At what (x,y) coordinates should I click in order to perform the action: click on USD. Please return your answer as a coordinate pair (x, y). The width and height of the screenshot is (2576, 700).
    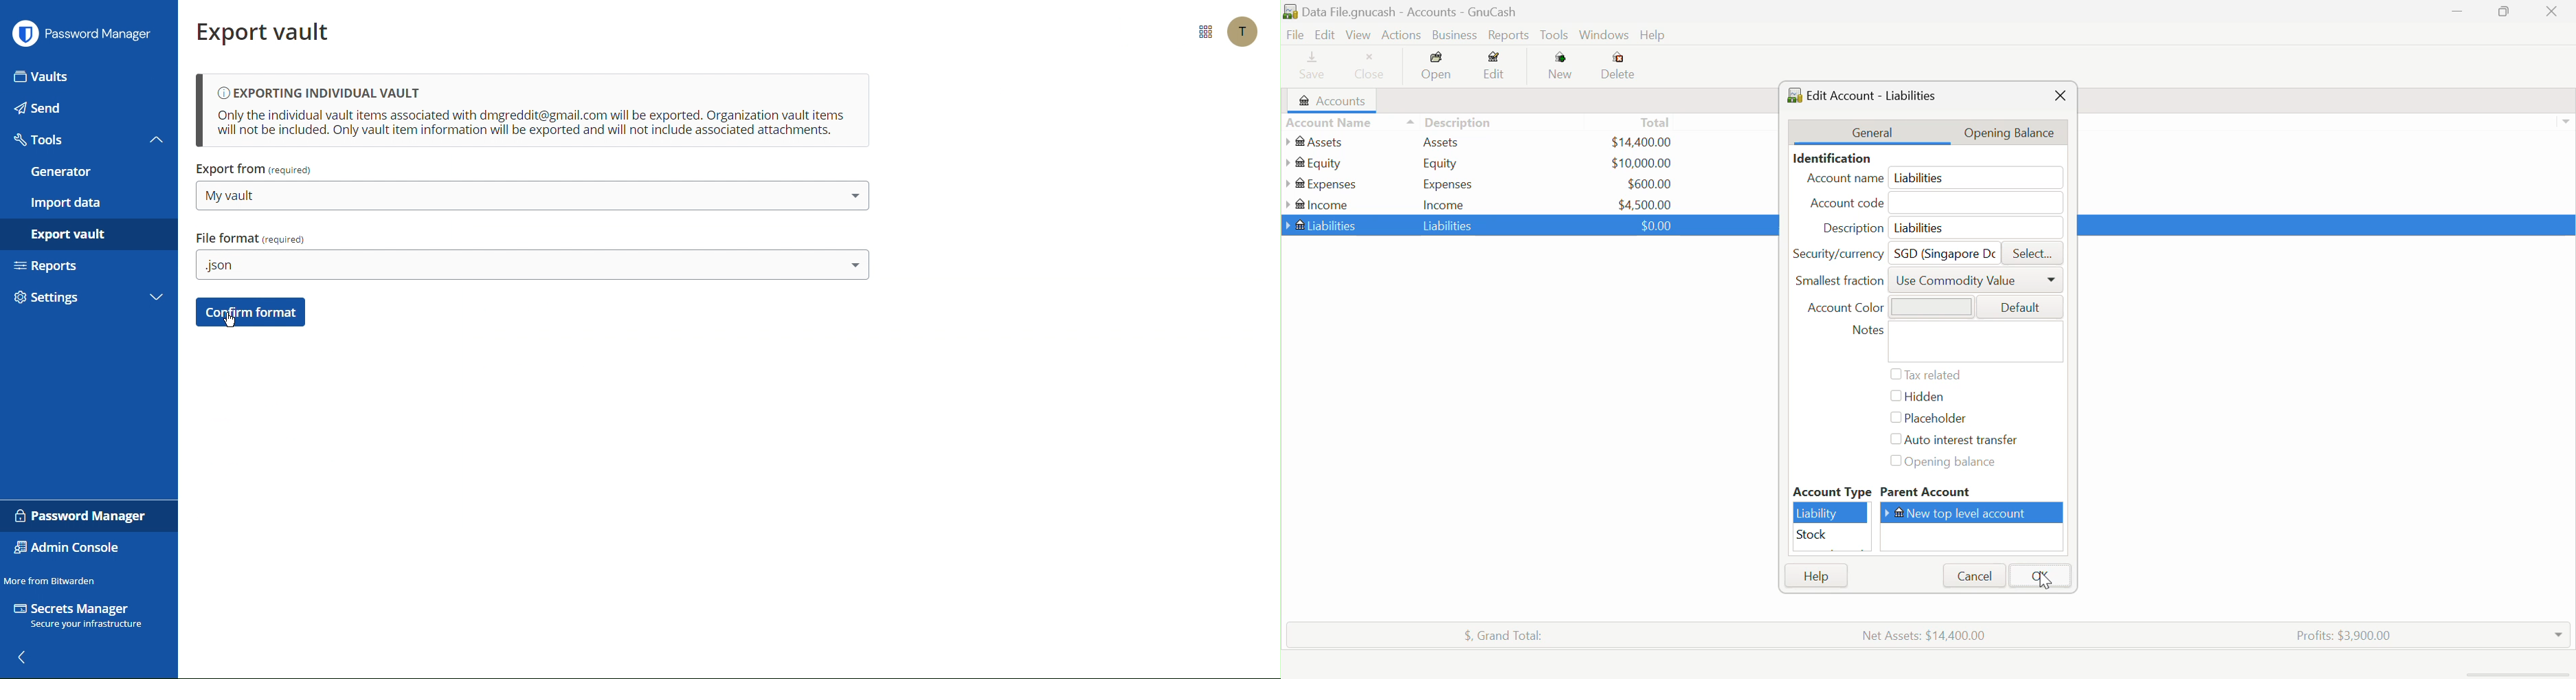
    Looking at the image, I should click on (1649, 184).